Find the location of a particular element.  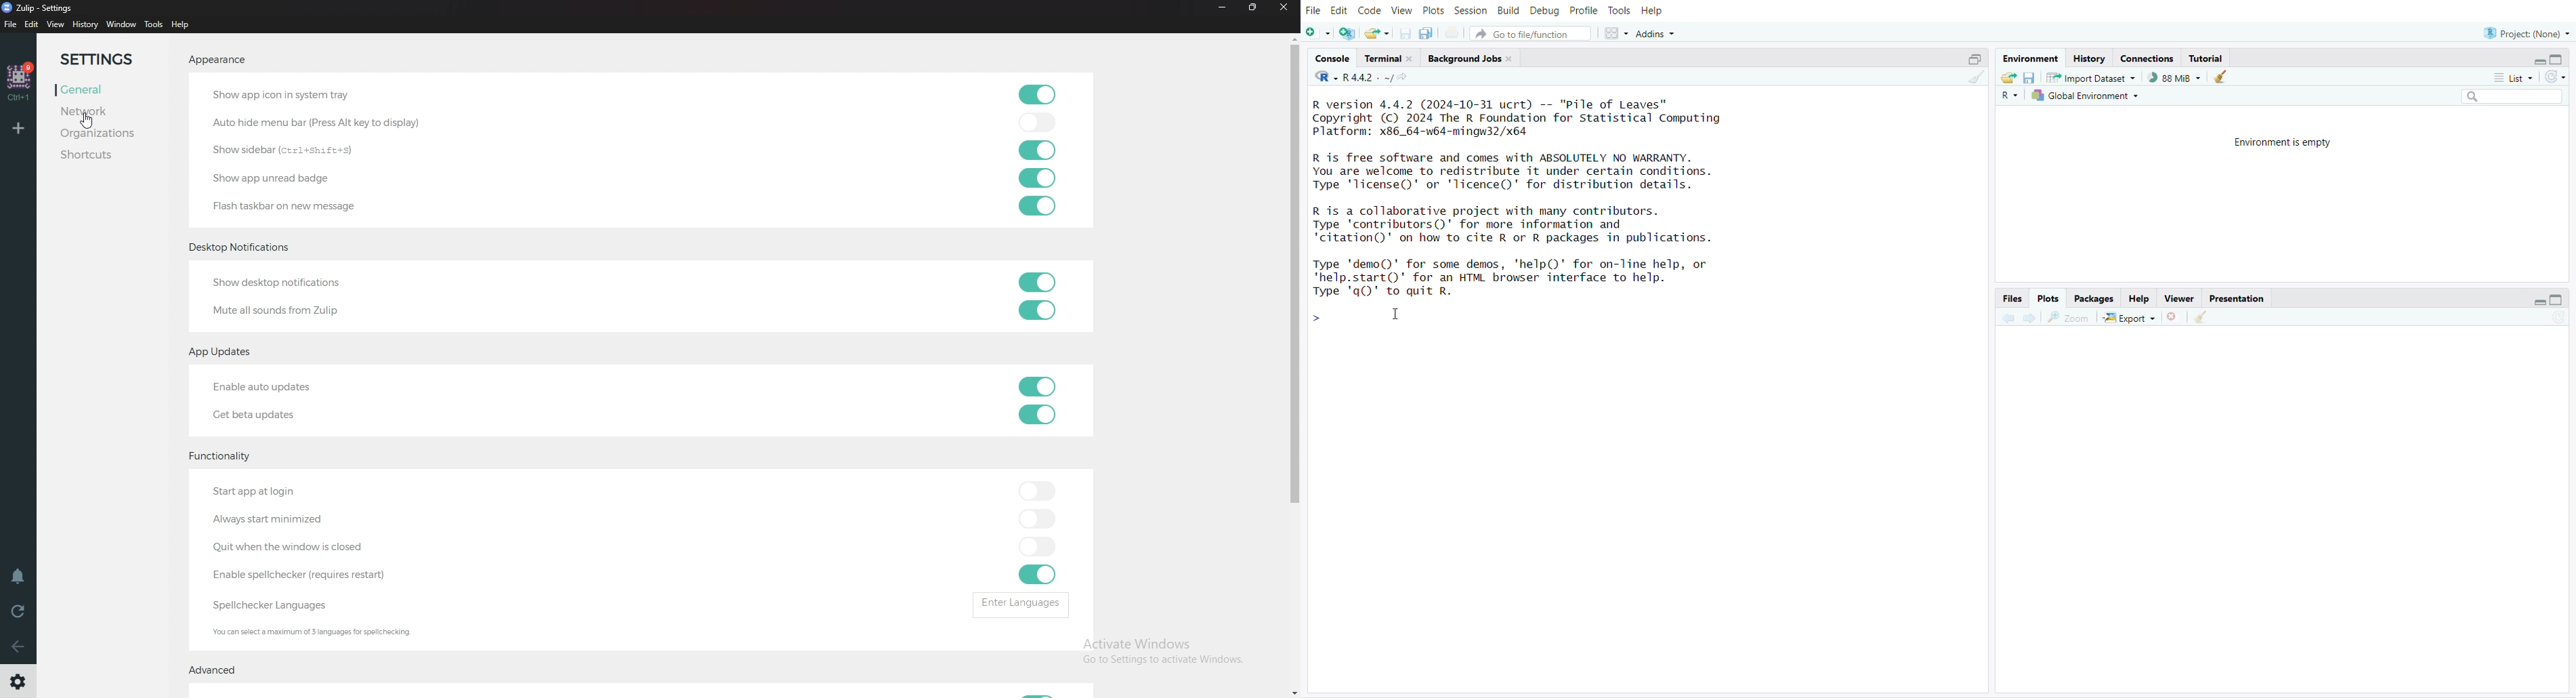

refresh list is located at coordinates (2555, 76).